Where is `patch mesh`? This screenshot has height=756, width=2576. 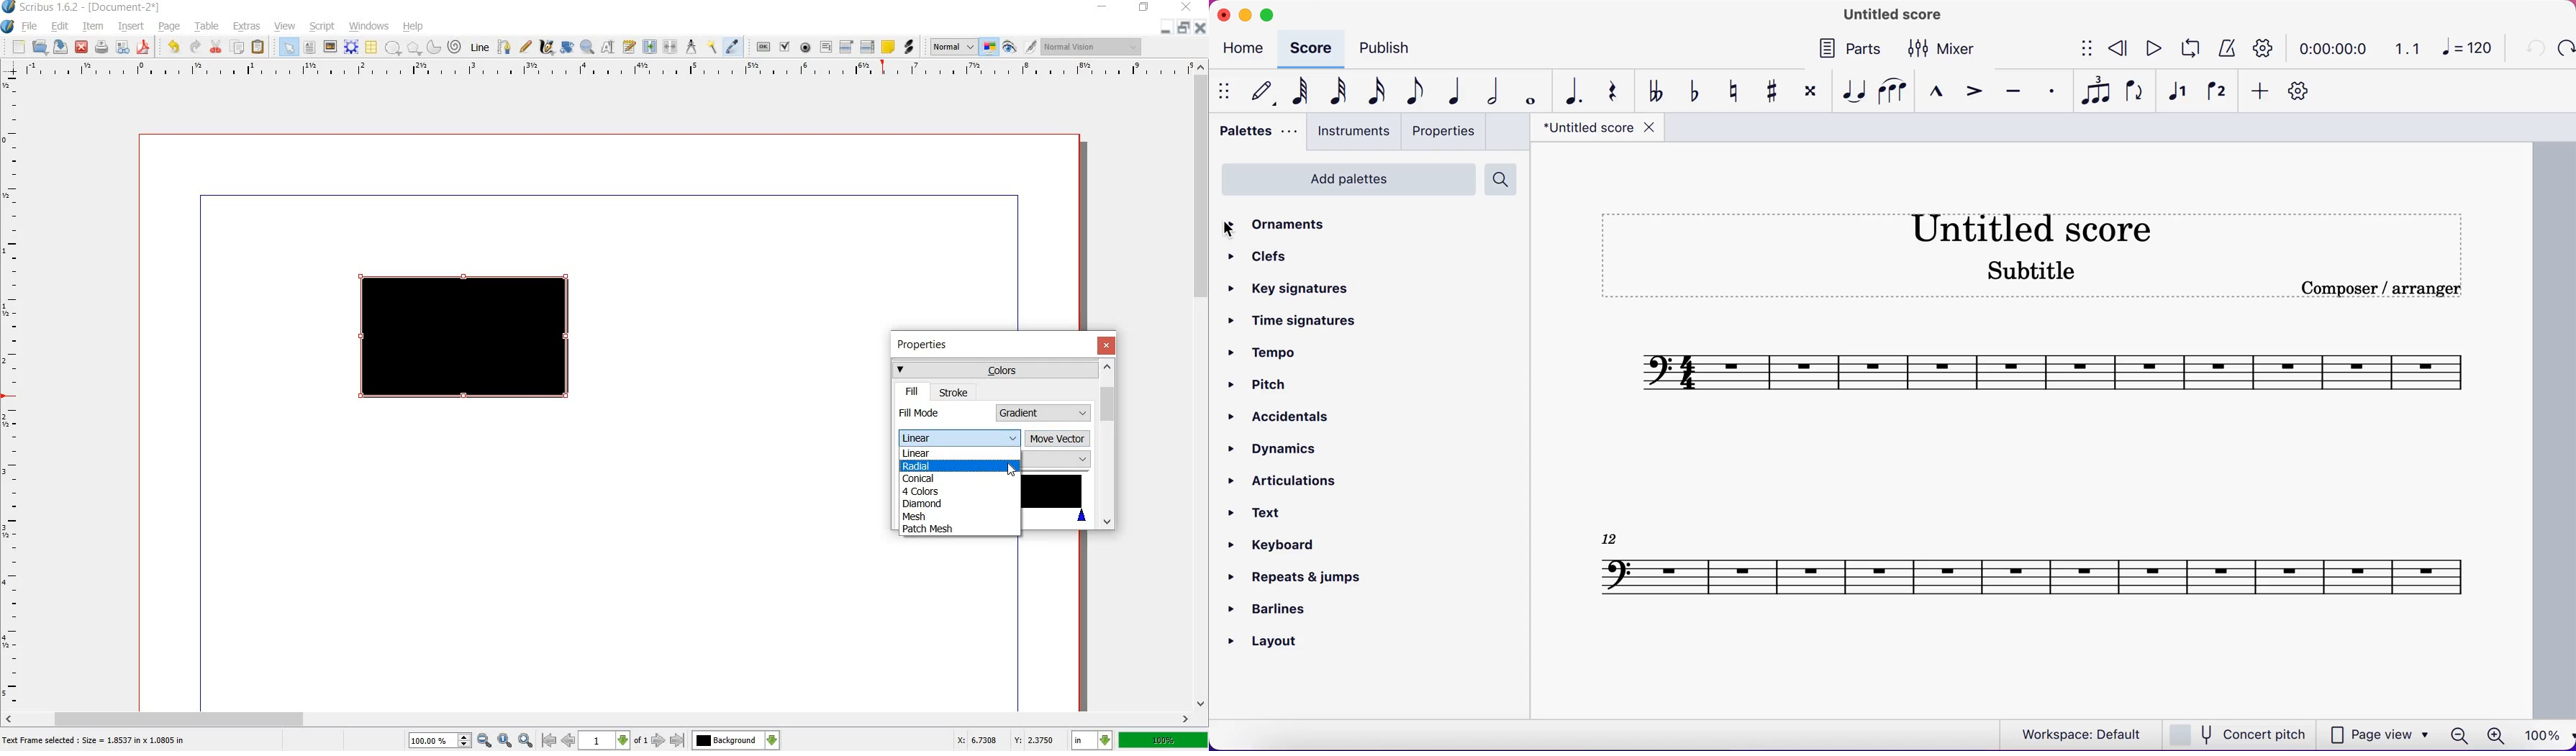 patch mesh is located at coordinates (935, 530).